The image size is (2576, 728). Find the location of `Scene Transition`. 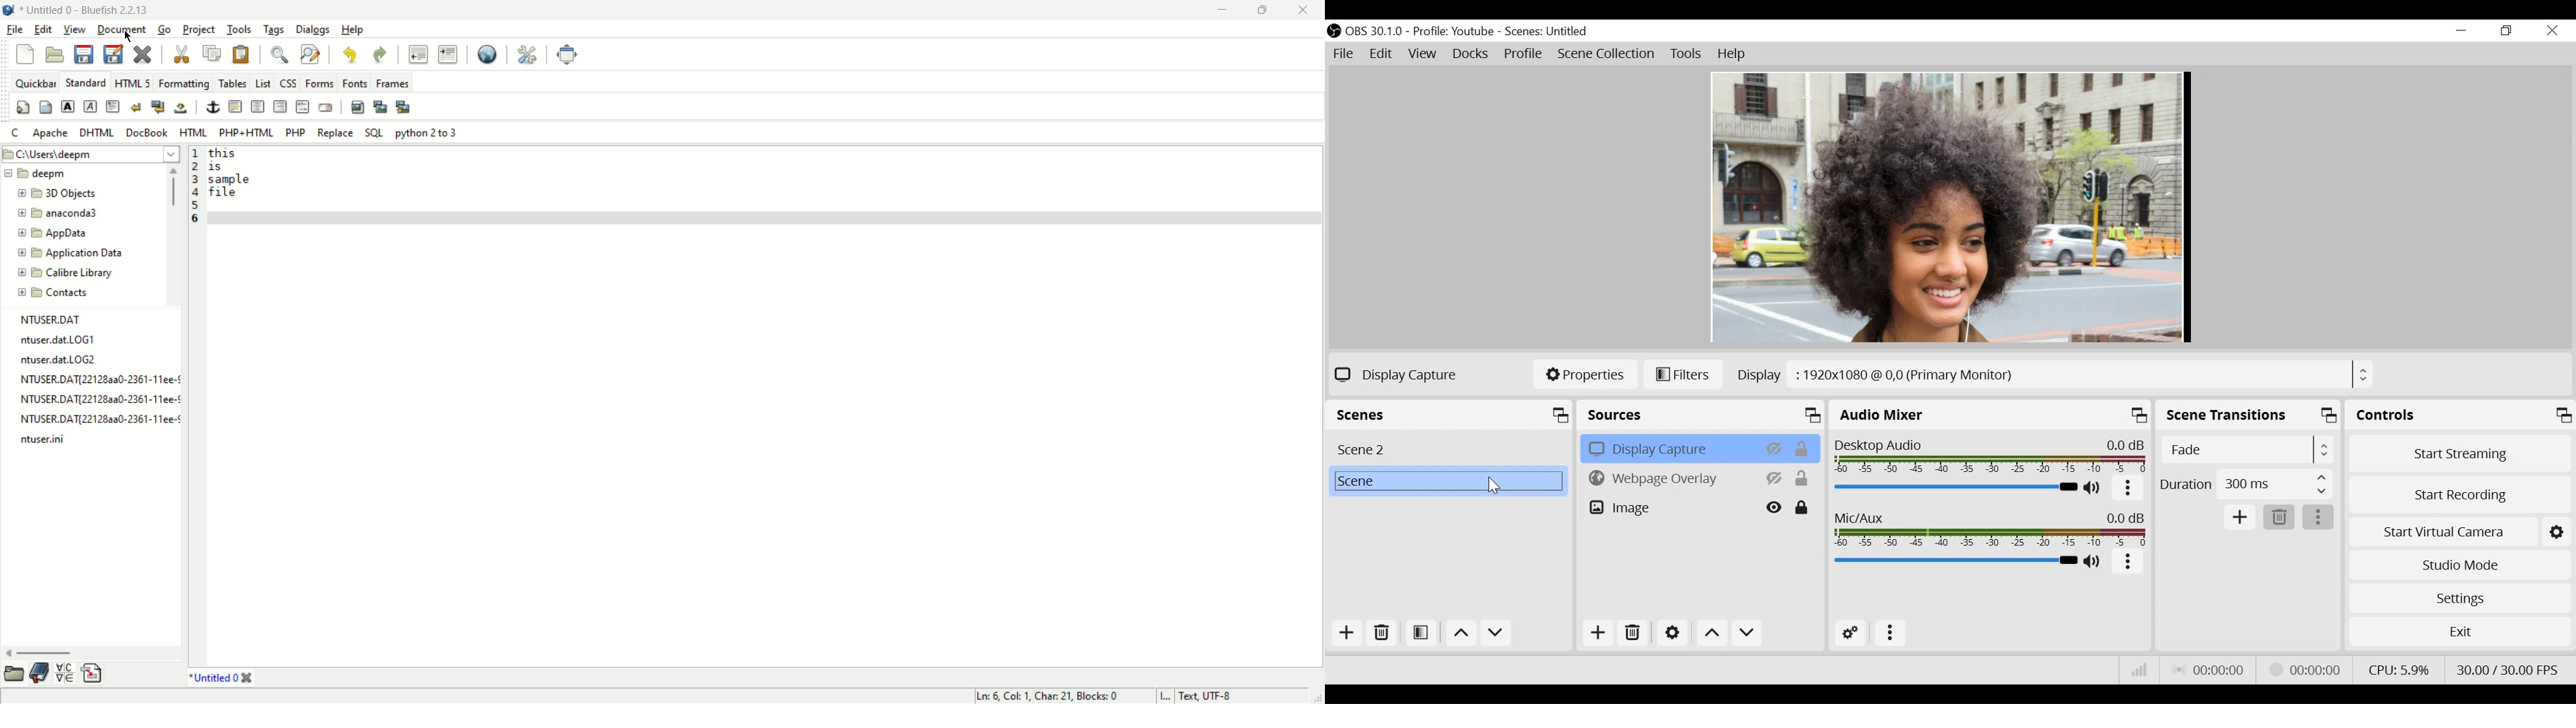

Scene Transition is located at coordinates (2248, 415).